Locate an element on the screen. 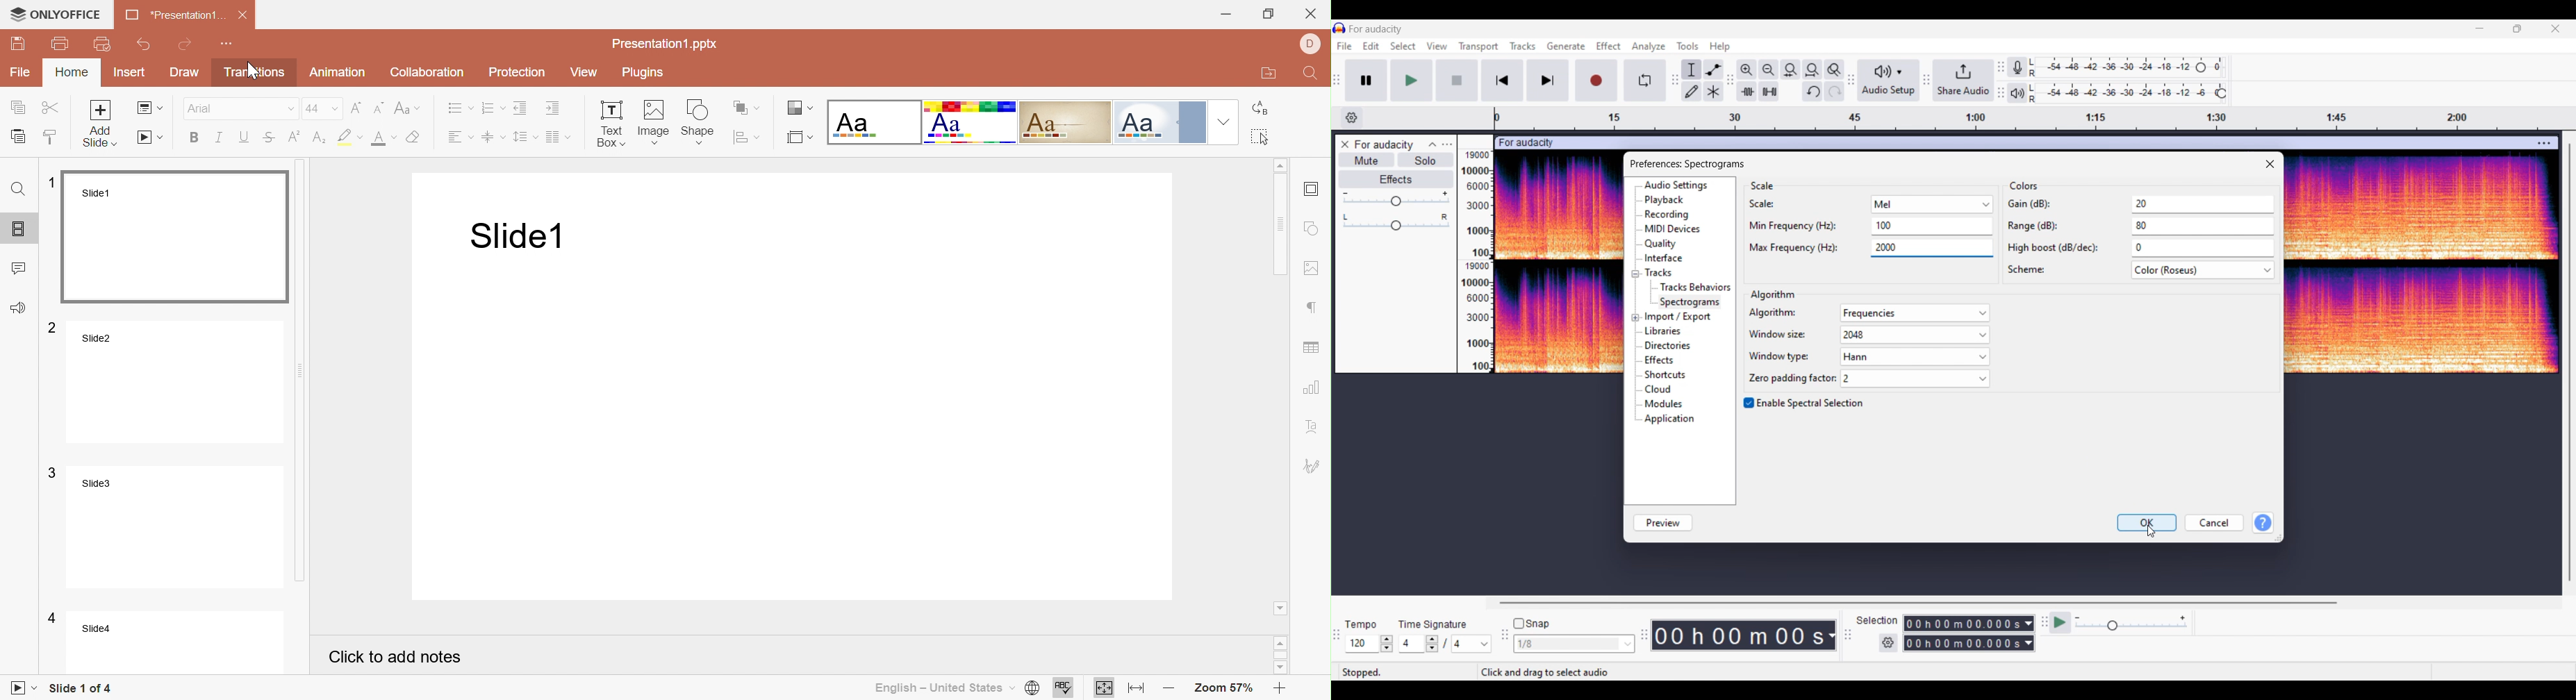  Paragraph settings is located at coordinates (1314, 308).